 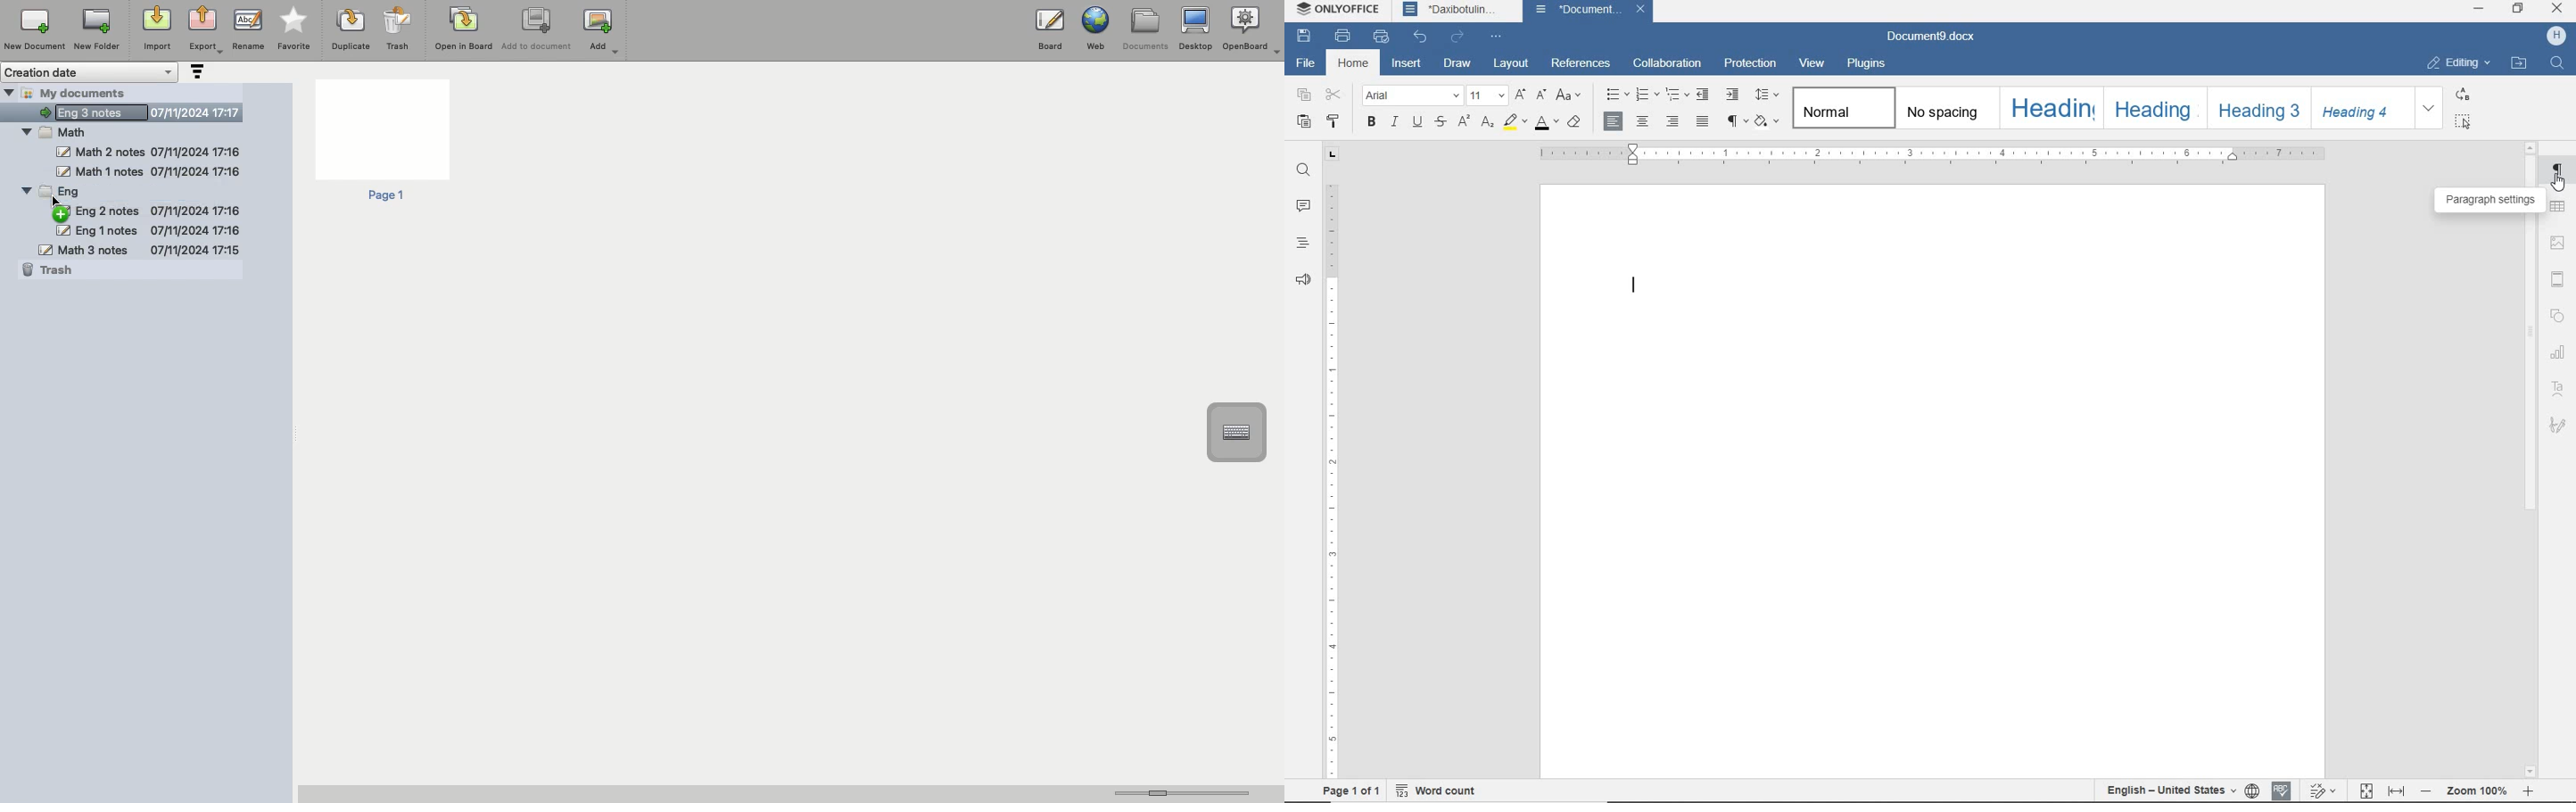 I want to click on references, so click(x=1584, y=66).